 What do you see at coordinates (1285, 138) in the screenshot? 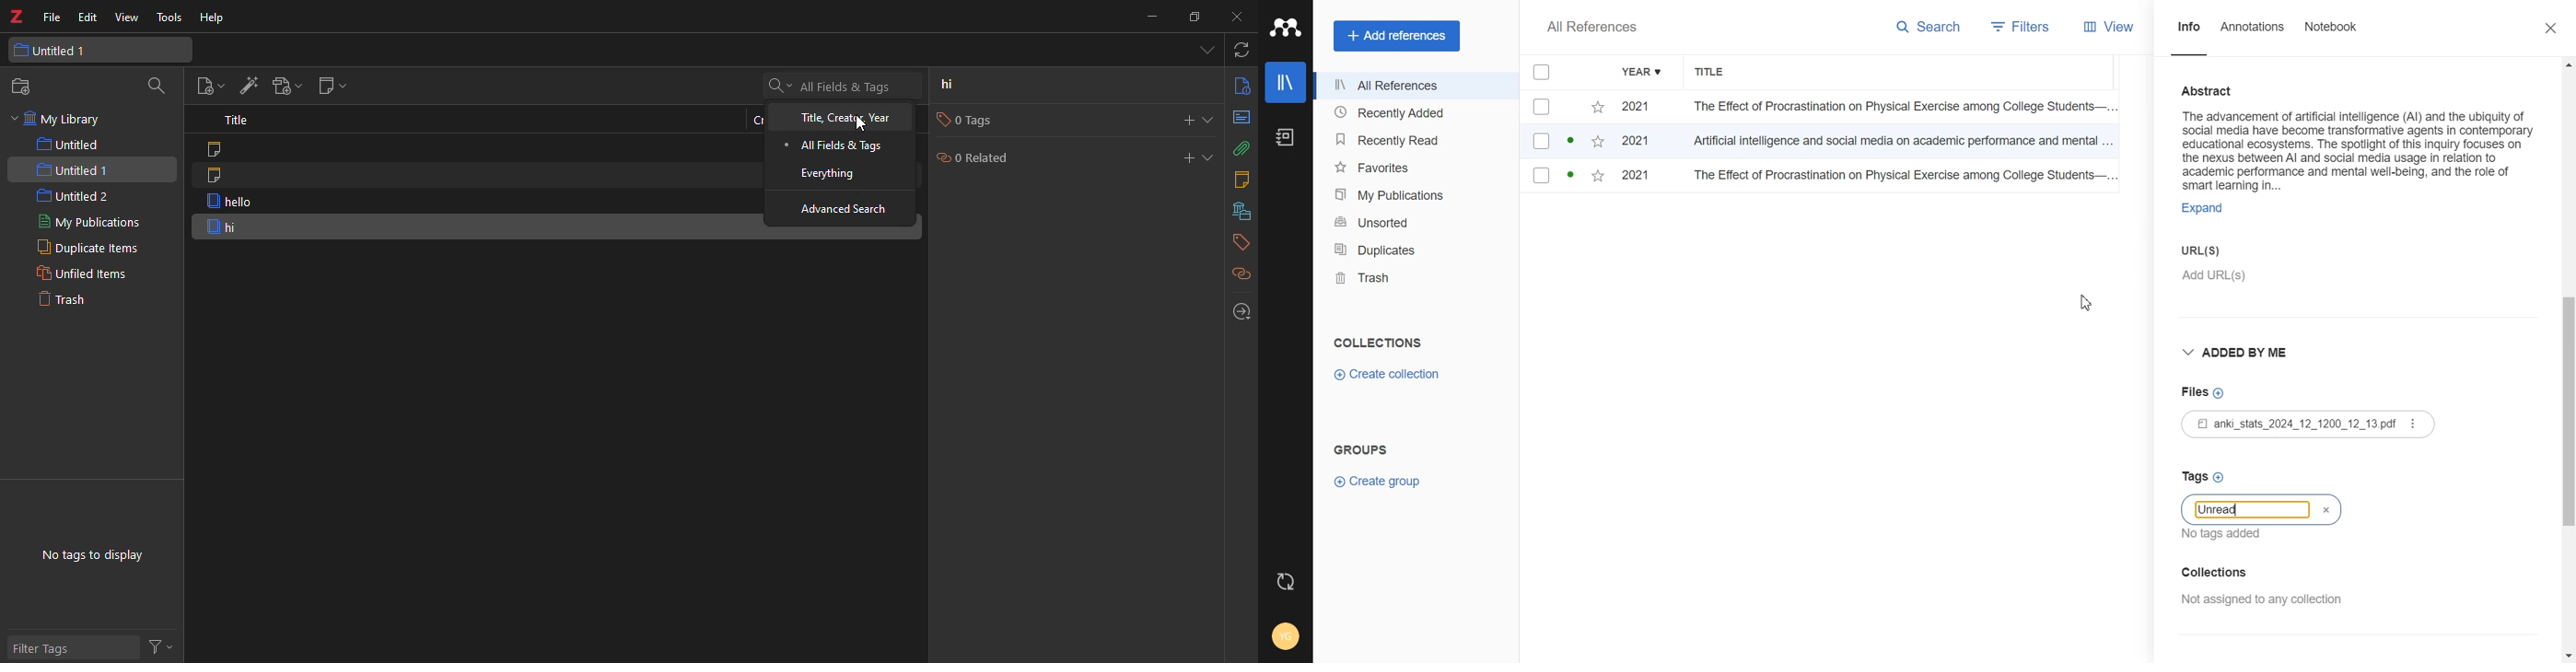
I see `Notebook` at bounding box center [1285, 138].